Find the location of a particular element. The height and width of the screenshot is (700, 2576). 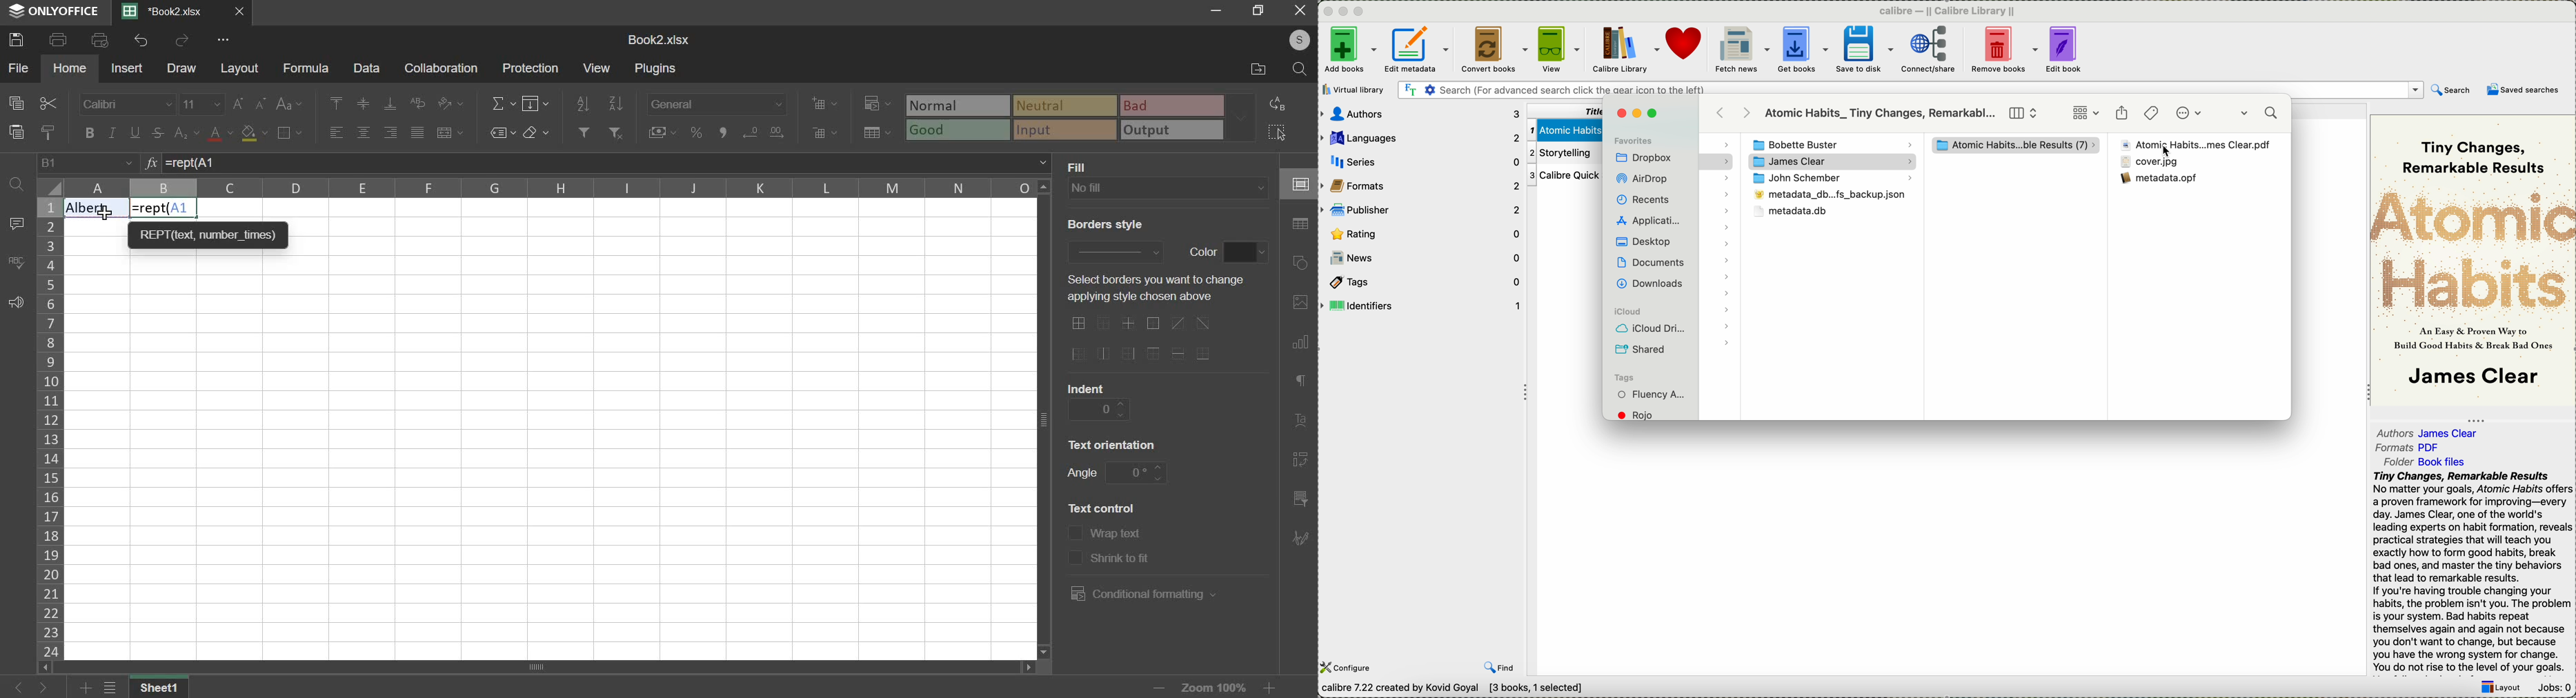

configure is located at coordinates (1348, 668).